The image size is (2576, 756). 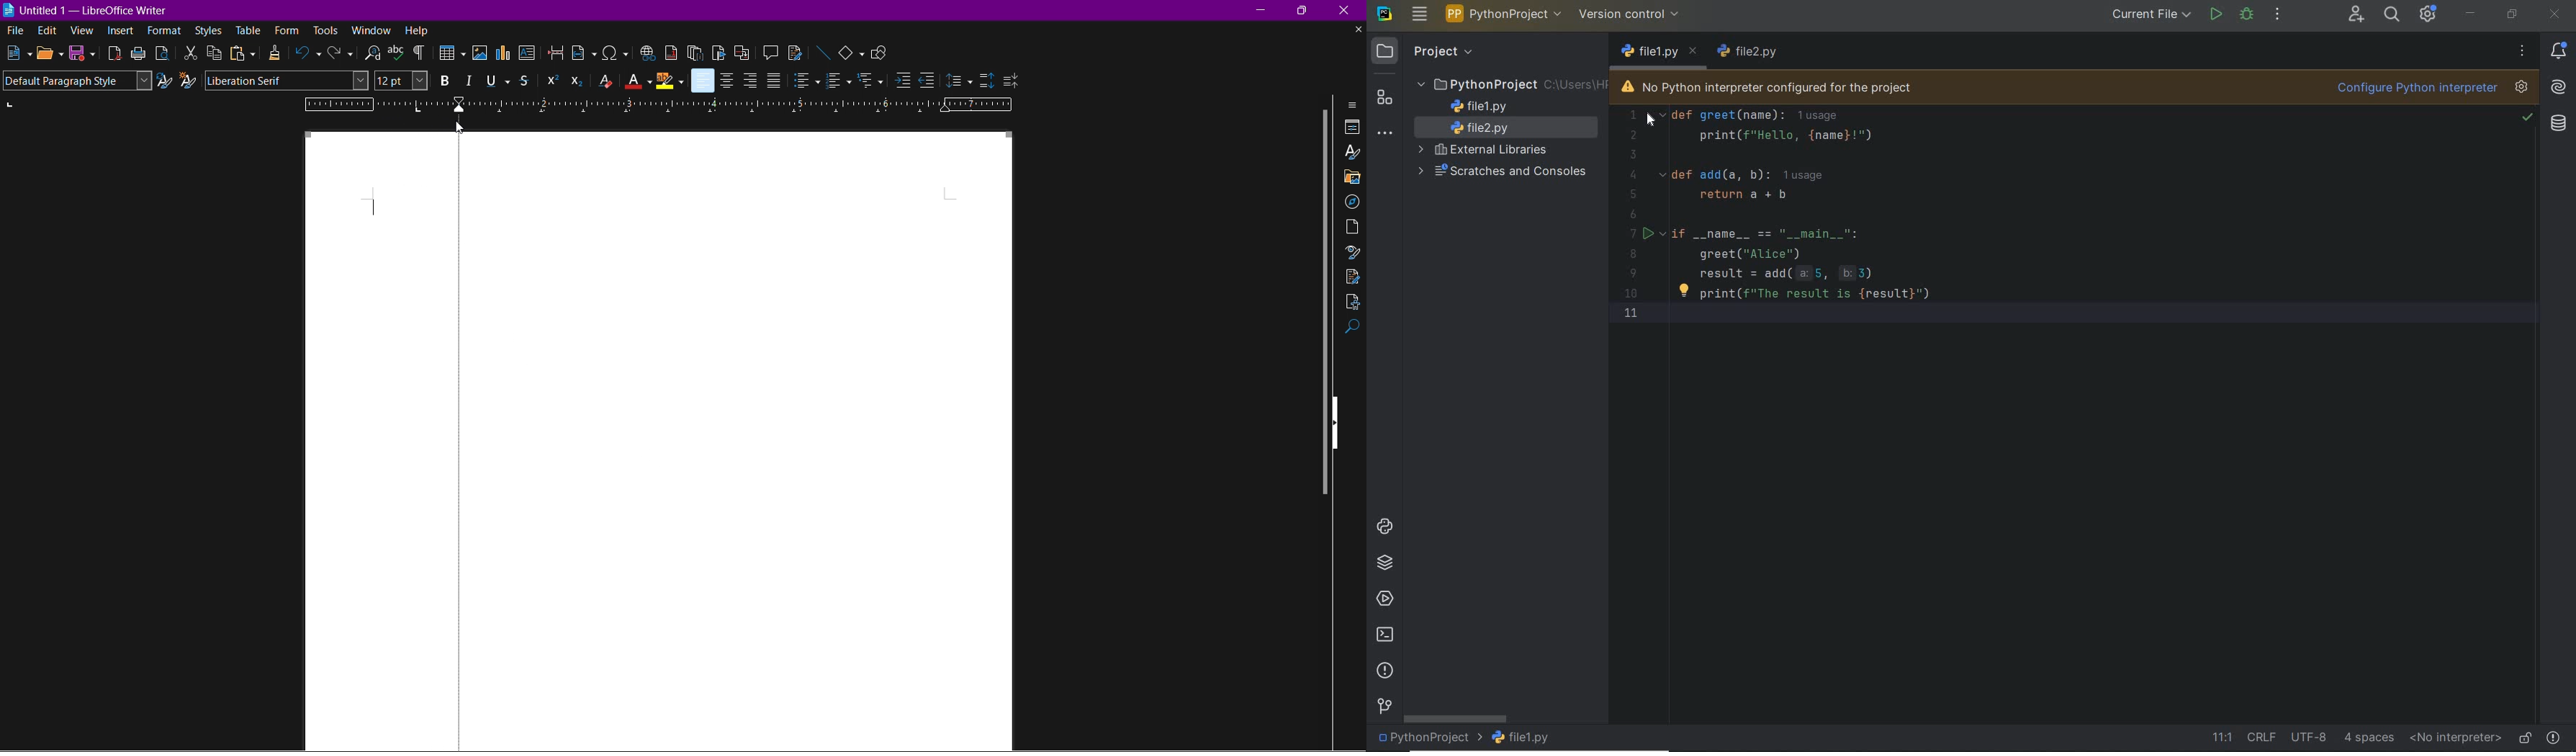 What do you see at coordinates (700, 443) in the screenshot?
I see `Page` at bounding box center [700, 443].